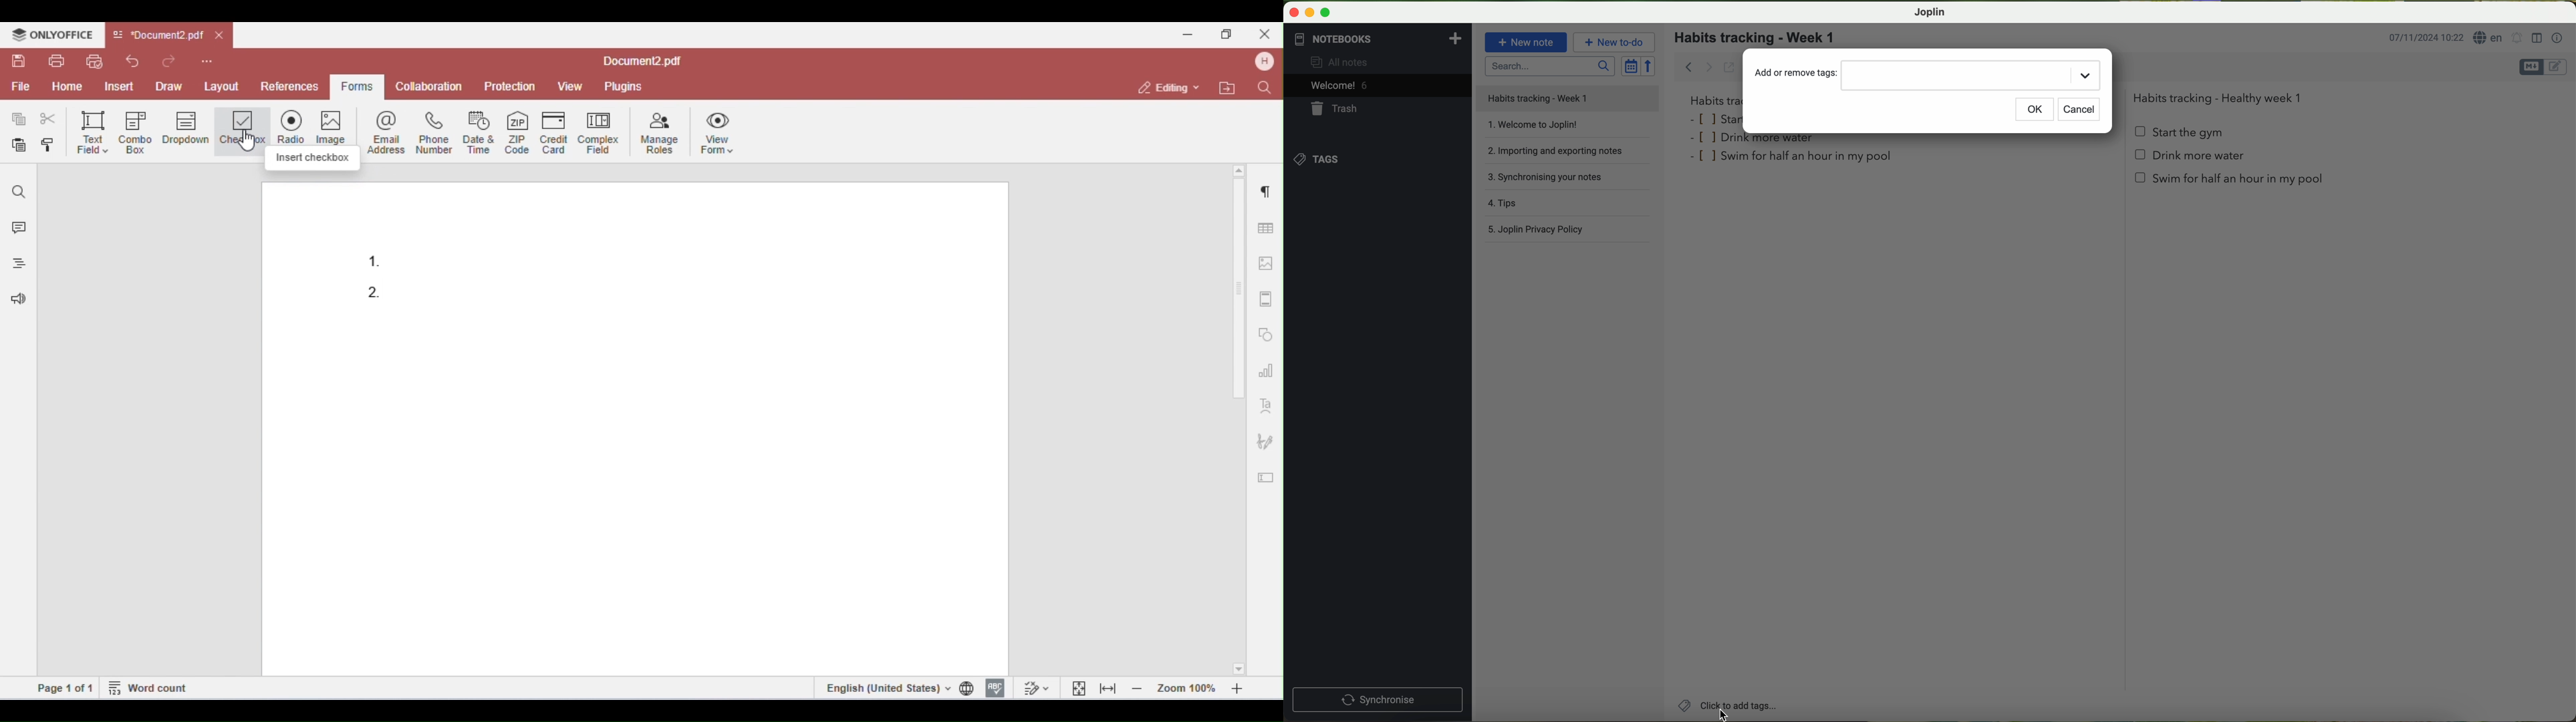  What do you see at coordinates (2190, 159) in the screenshot?
I see `Drink more water` at bounding box center [2190, 159].